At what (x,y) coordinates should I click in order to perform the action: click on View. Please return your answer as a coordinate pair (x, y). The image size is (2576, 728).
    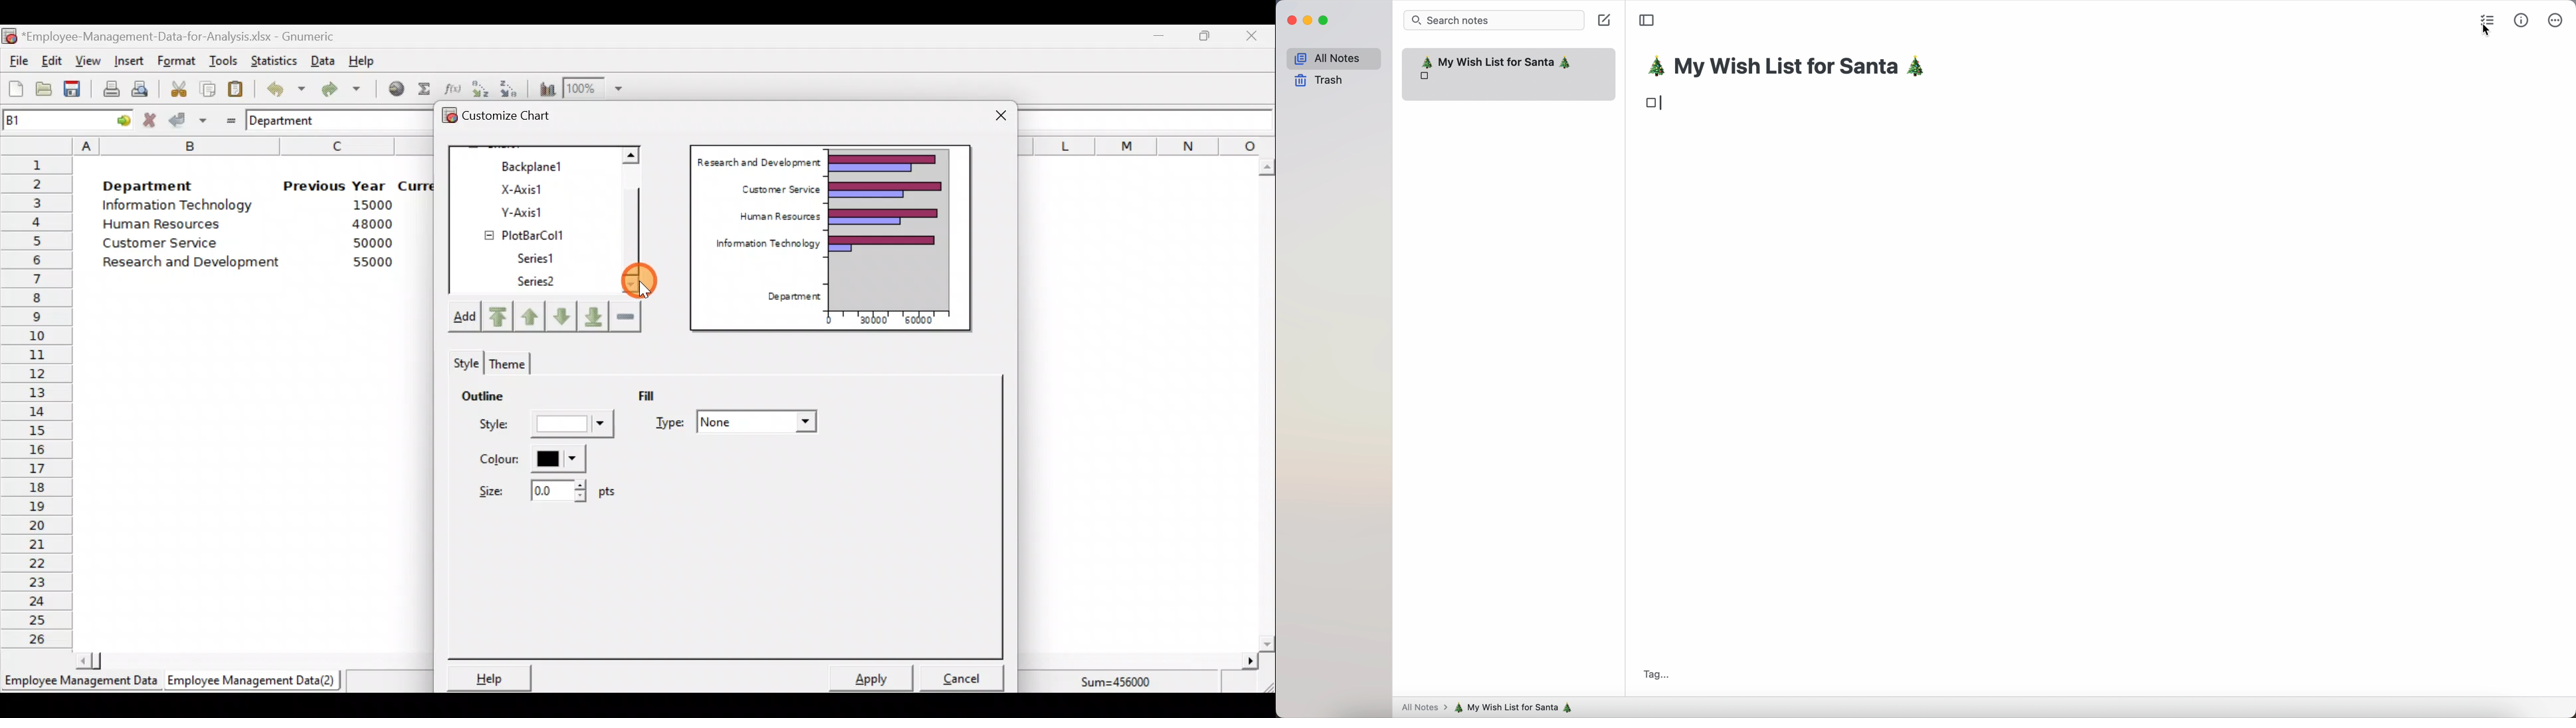
    Looking at the image, I should click on (86, 61).